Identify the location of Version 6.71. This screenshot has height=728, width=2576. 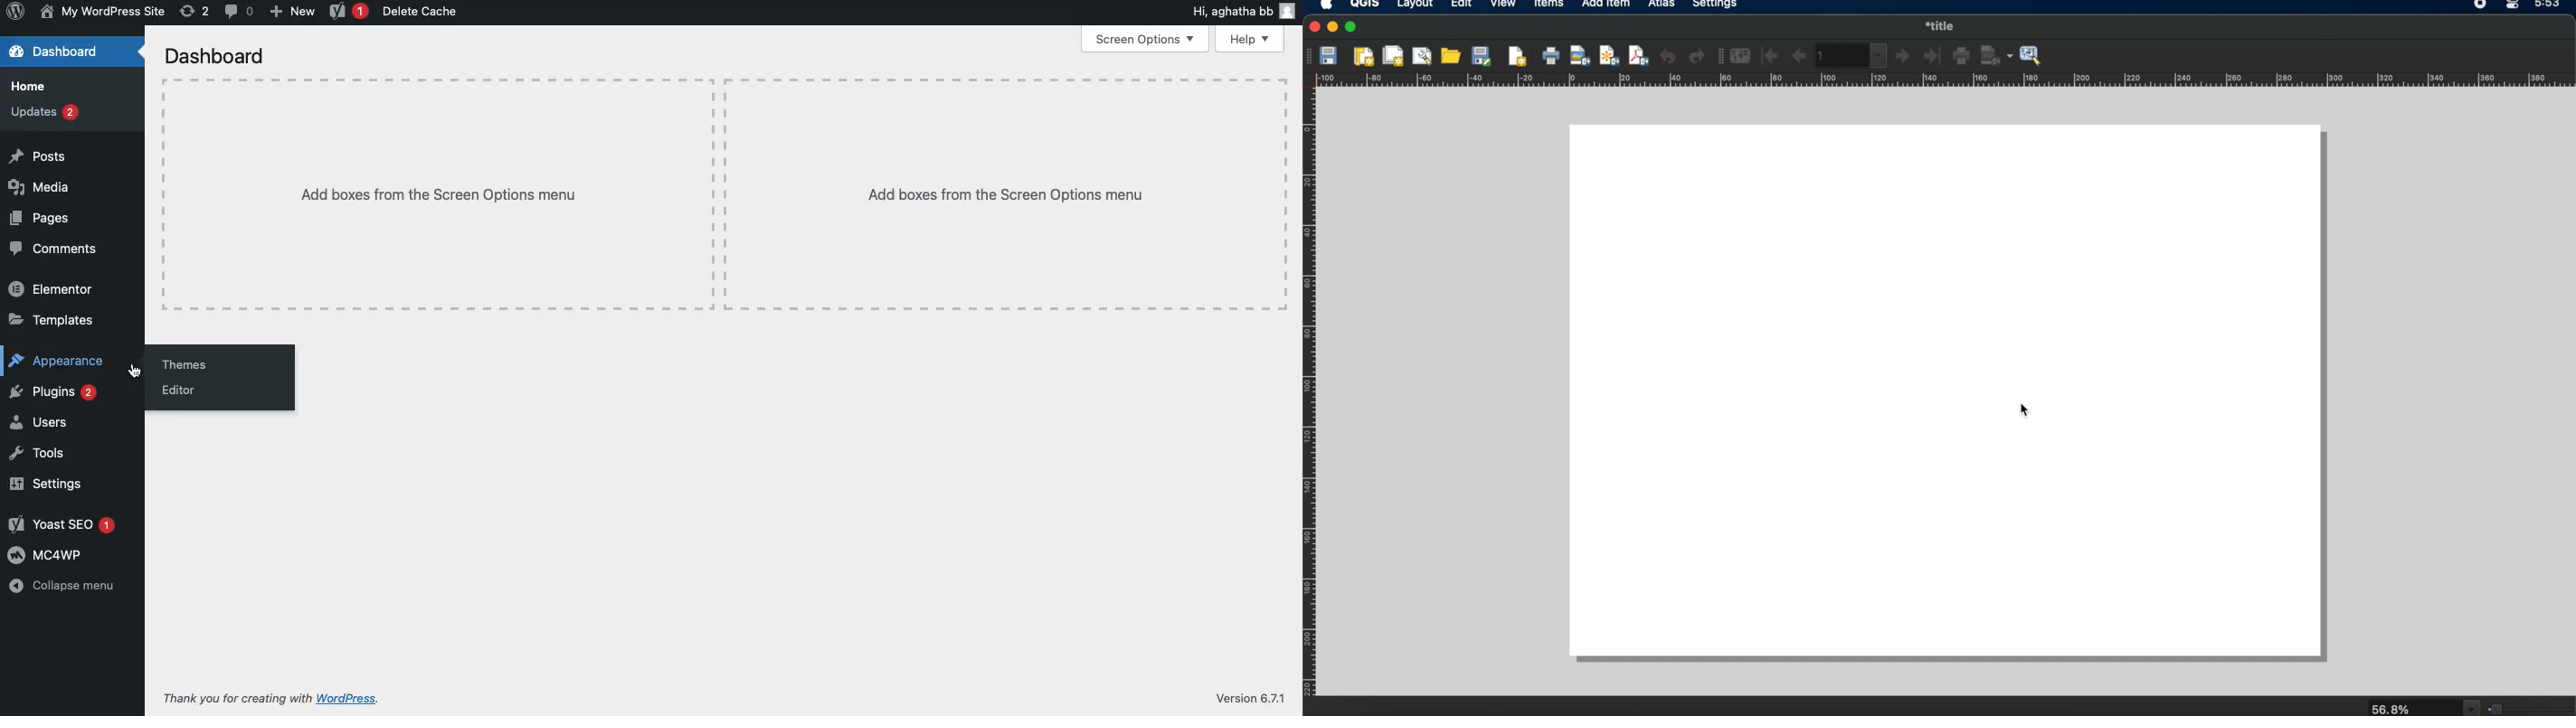
(1250, 700).